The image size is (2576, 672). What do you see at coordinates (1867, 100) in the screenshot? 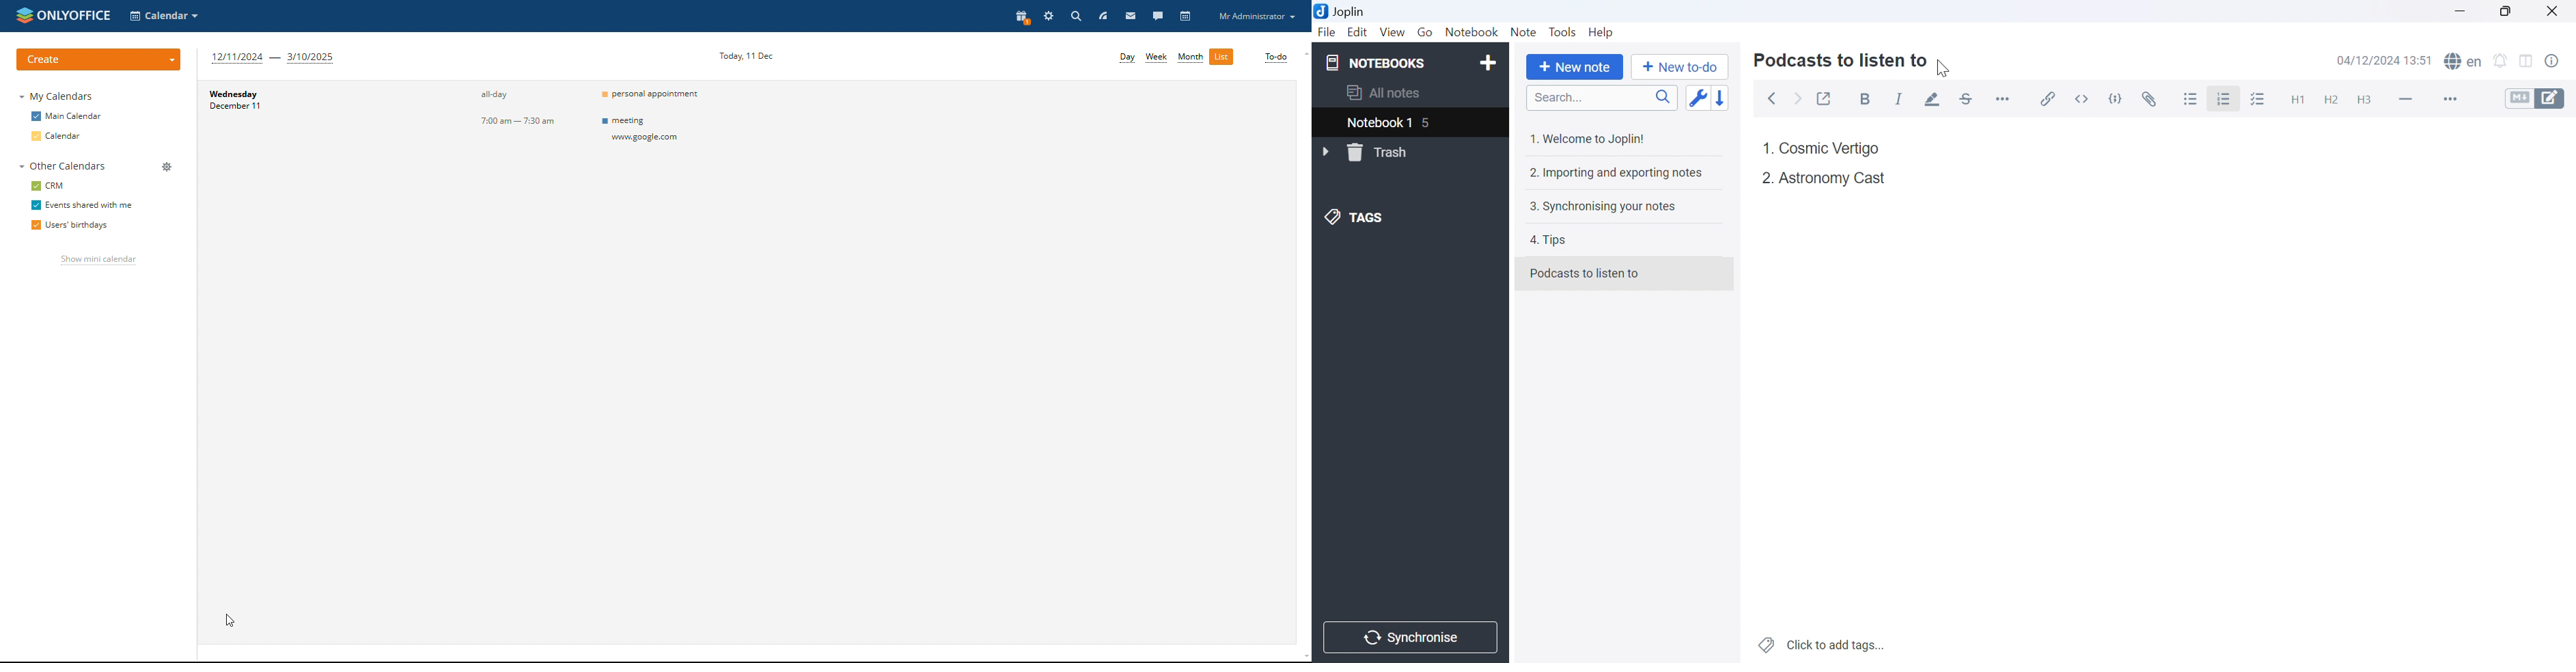
I see `Bold` at bounding box center [1867, 100].